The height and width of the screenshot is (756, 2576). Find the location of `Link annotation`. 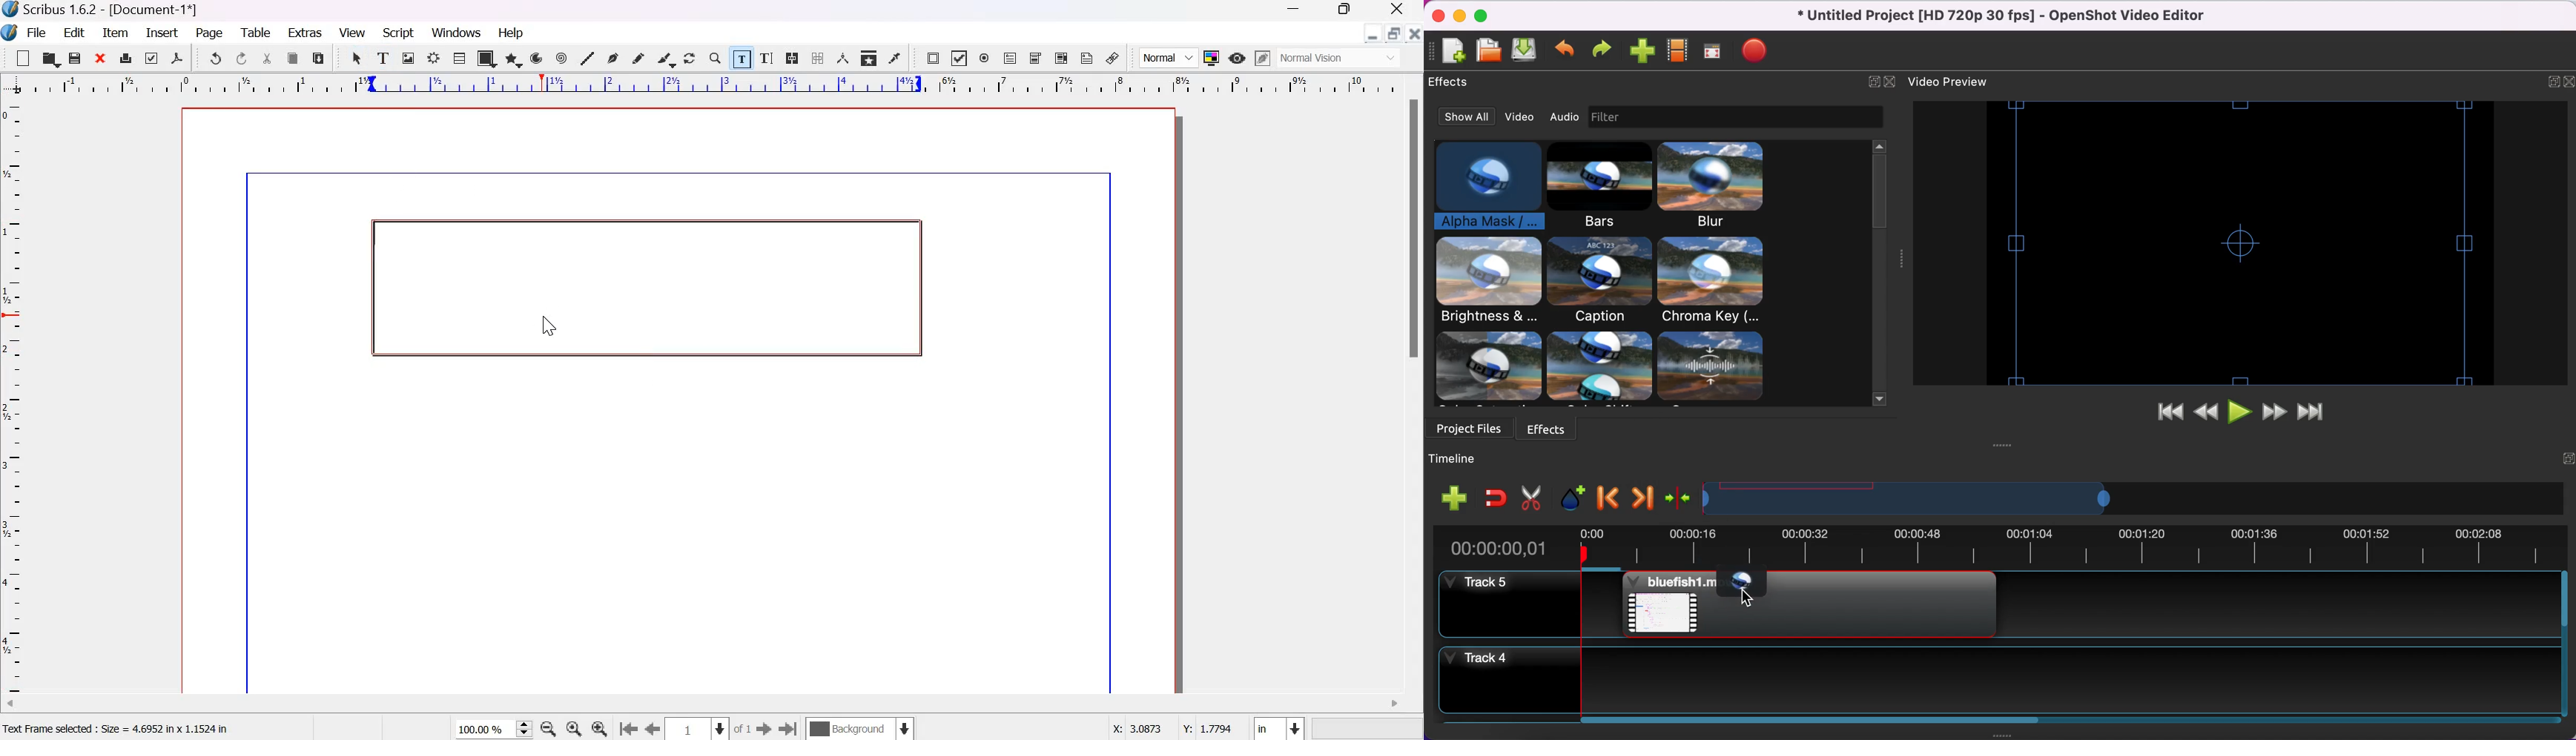

Link annotation is located at coordinates (1113, 58).